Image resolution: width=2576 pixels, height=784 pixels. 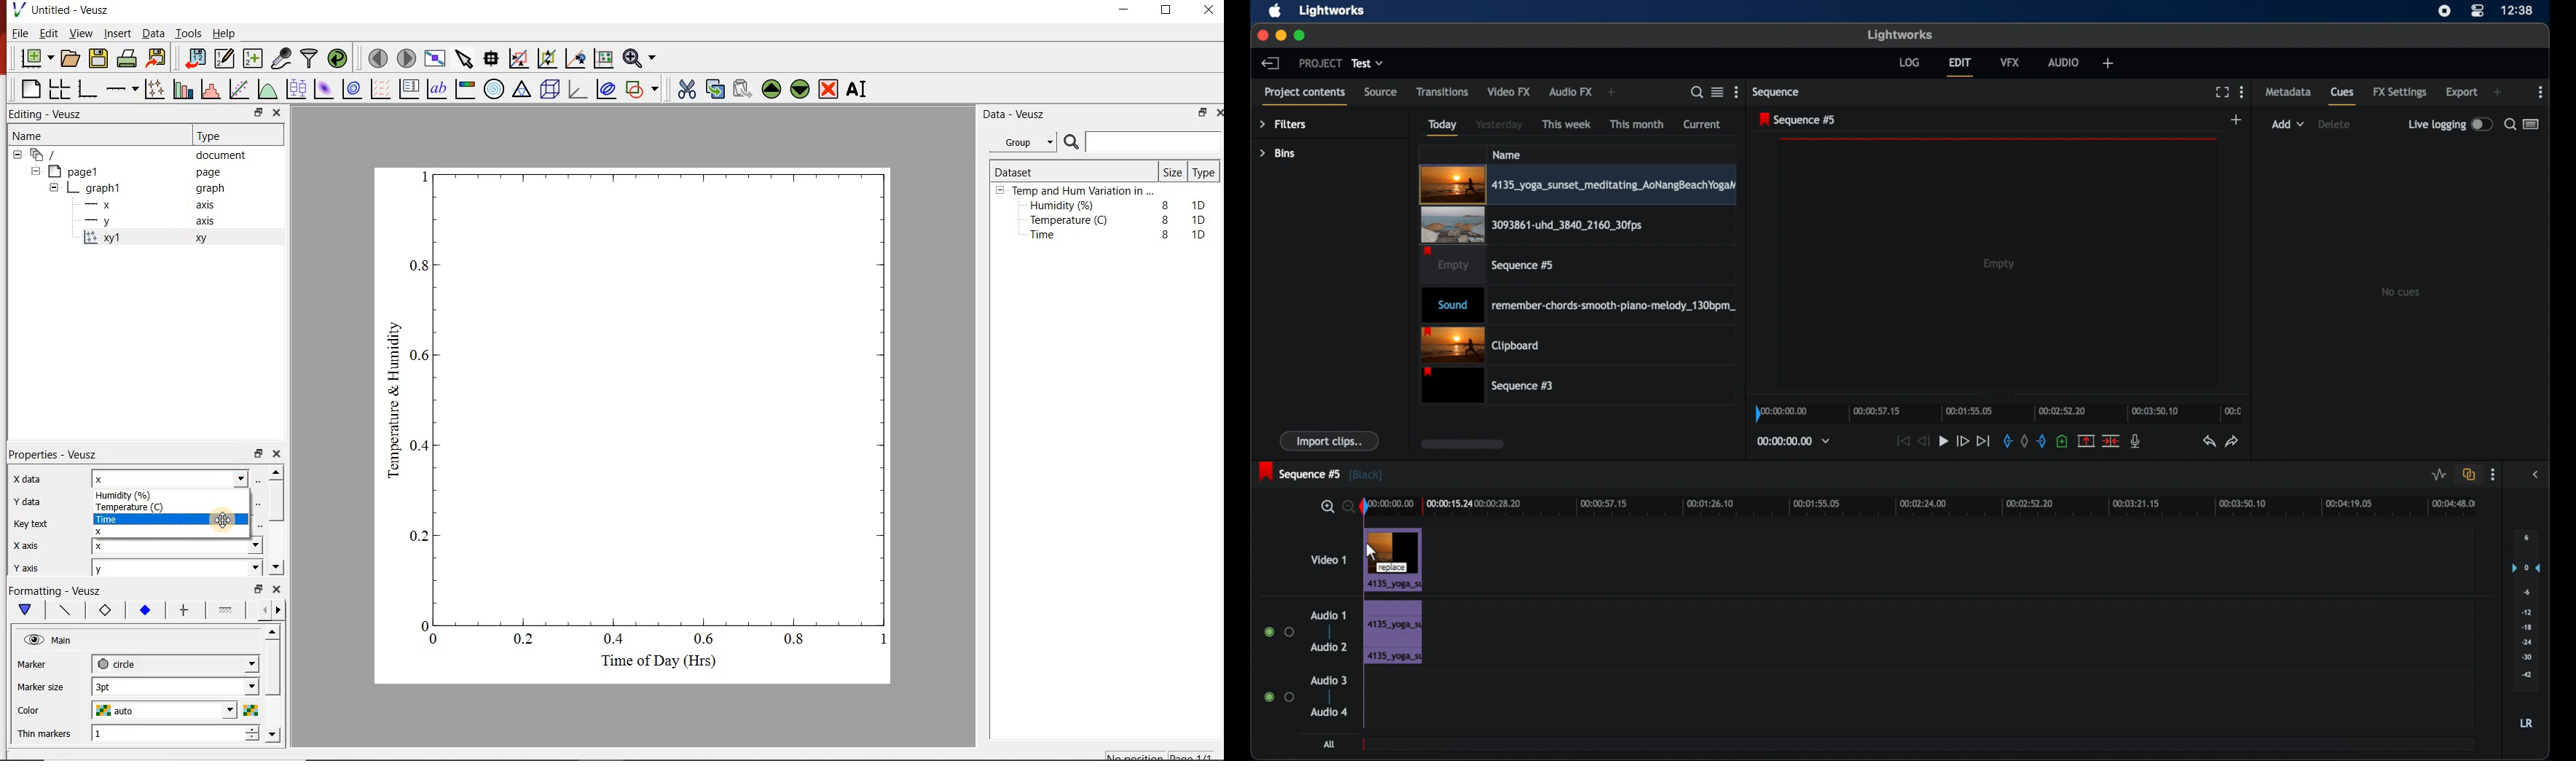 What do you see at coordinates (1129, 10) in the screenshot?
I see `minimize` at bounding box center [1129, 10].